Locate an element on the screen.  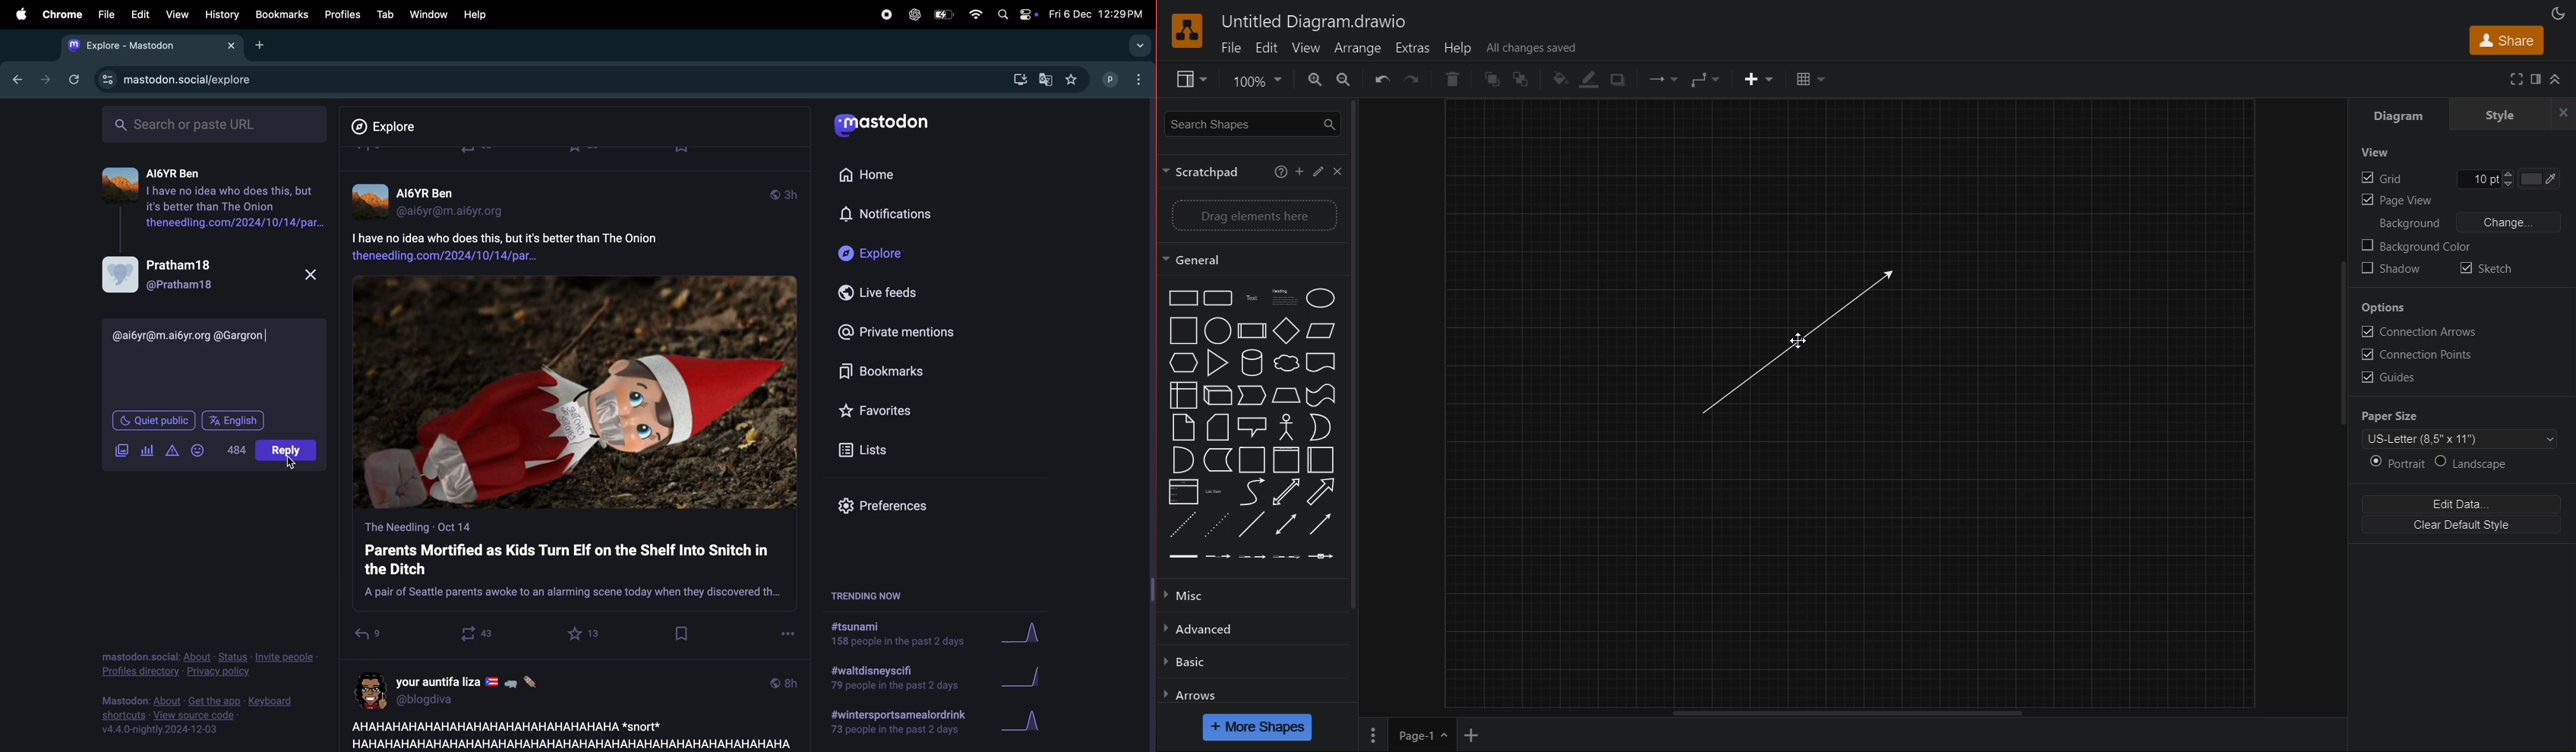
Background is located at coordinates (2407, 224).